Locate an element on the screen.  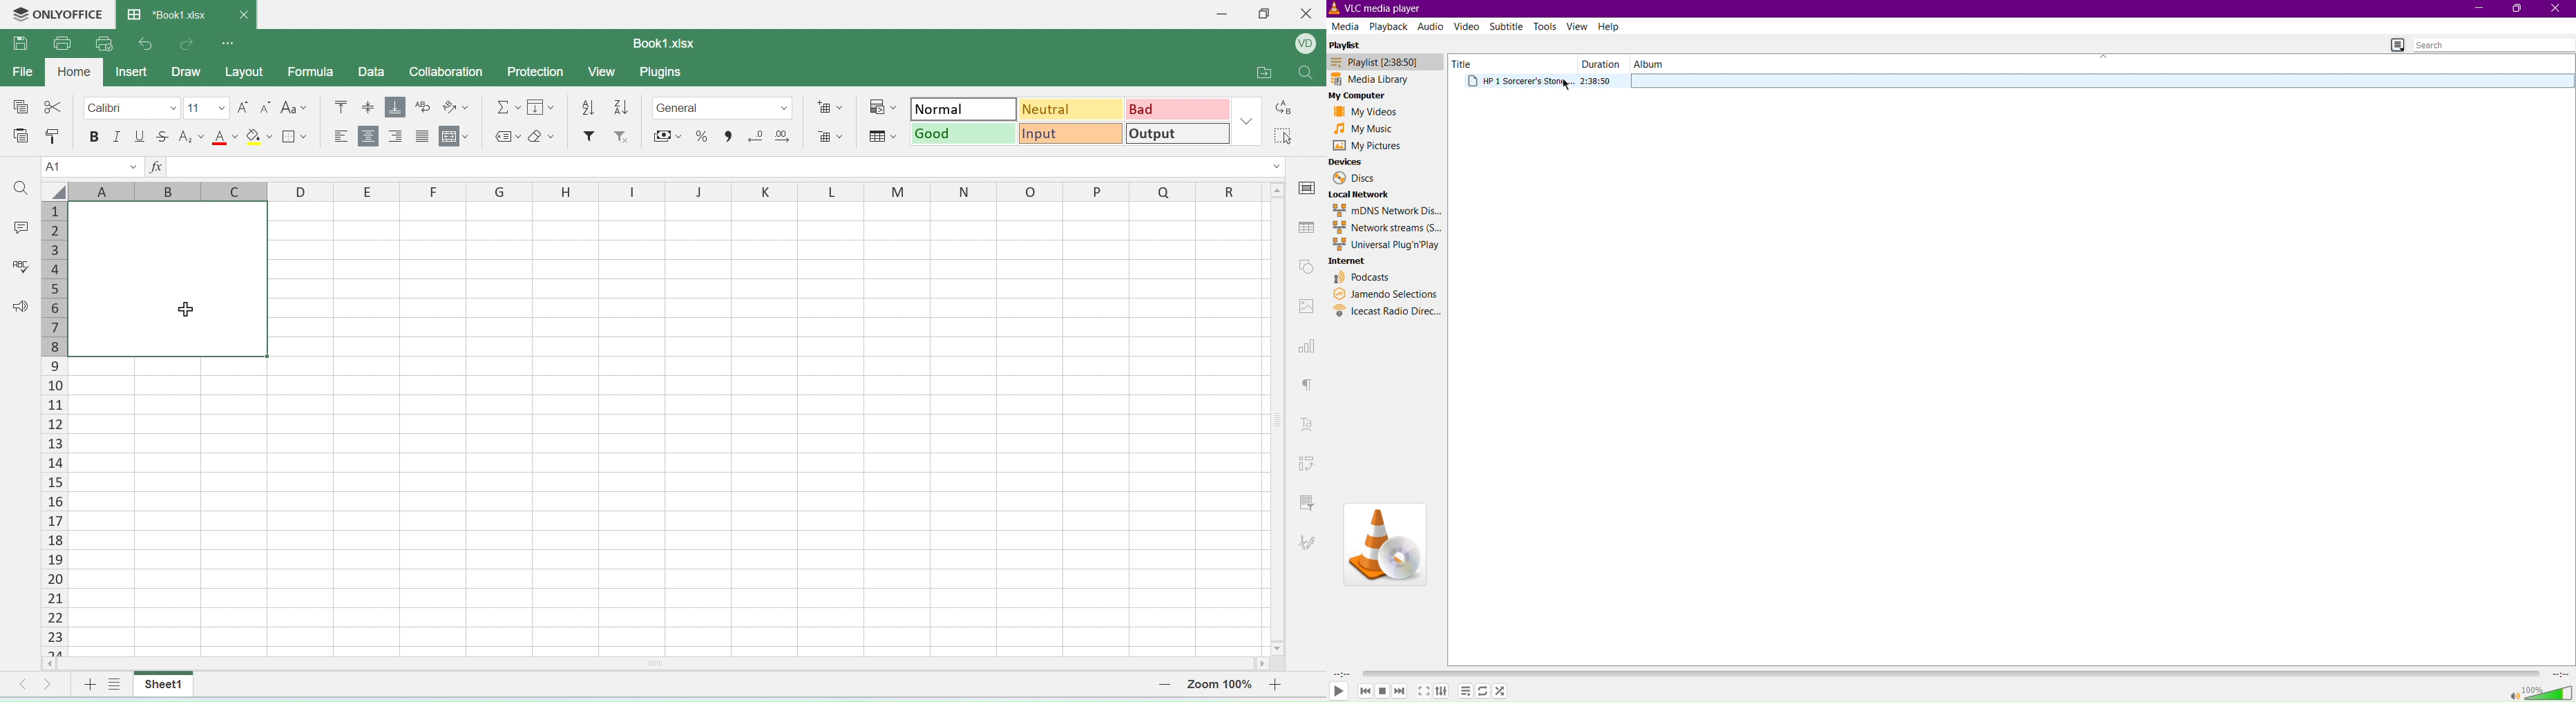
My Music is located at coordinates (1365, 128).